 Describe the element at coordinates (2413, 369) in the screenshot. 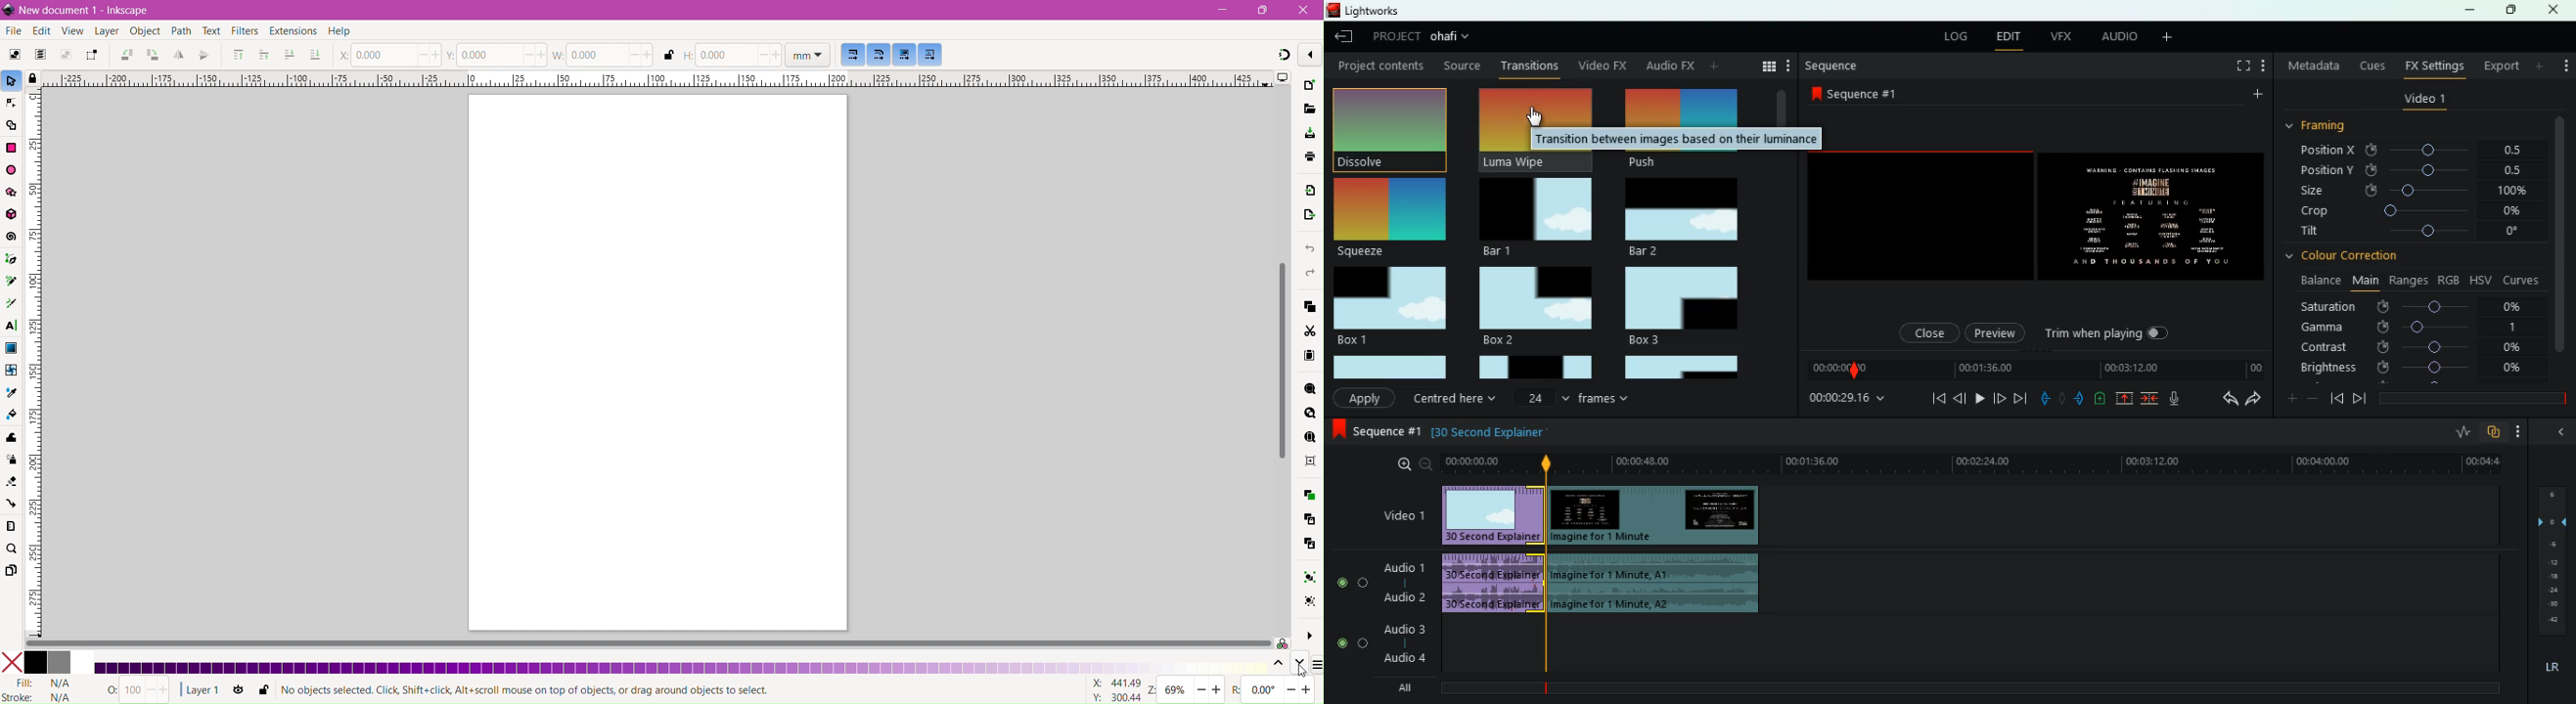

I see `brightness` at that location.